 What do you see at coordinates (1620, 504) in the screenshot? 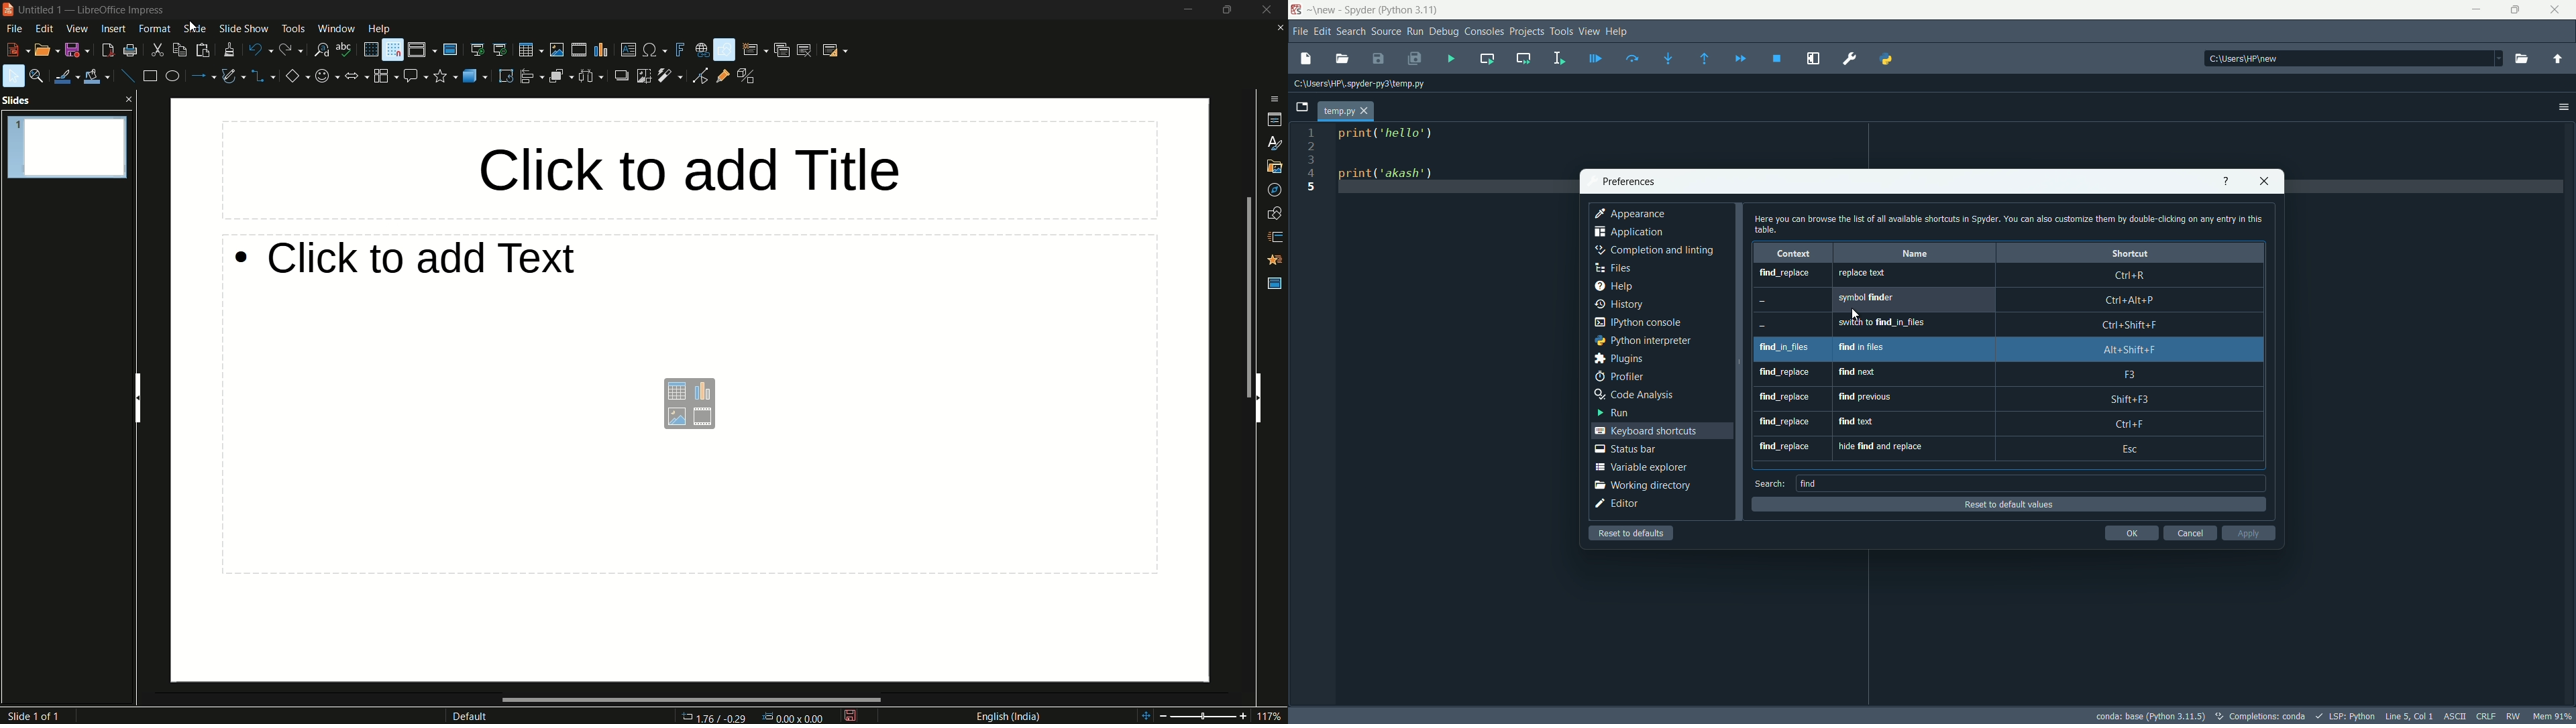
I see `editor` at bounding box center [1620, 504].